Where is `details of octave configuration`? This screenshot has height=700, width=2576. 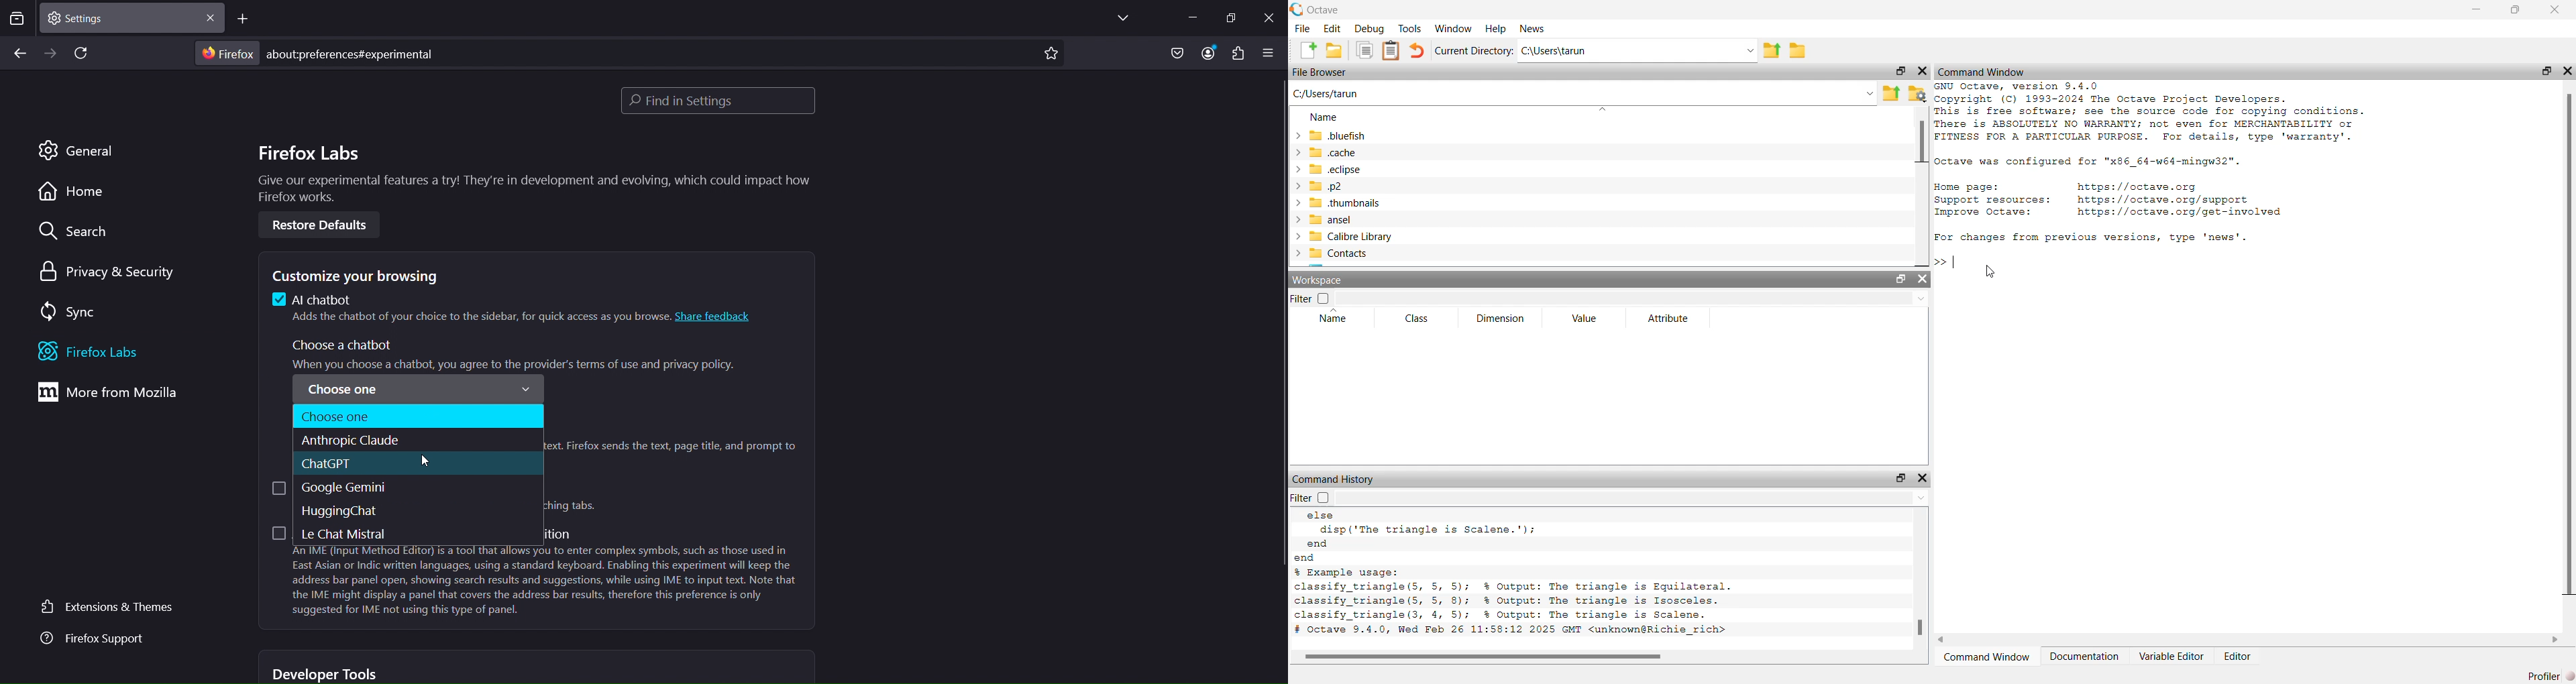 details of octave configuration is located at coordinates (2096, 163).